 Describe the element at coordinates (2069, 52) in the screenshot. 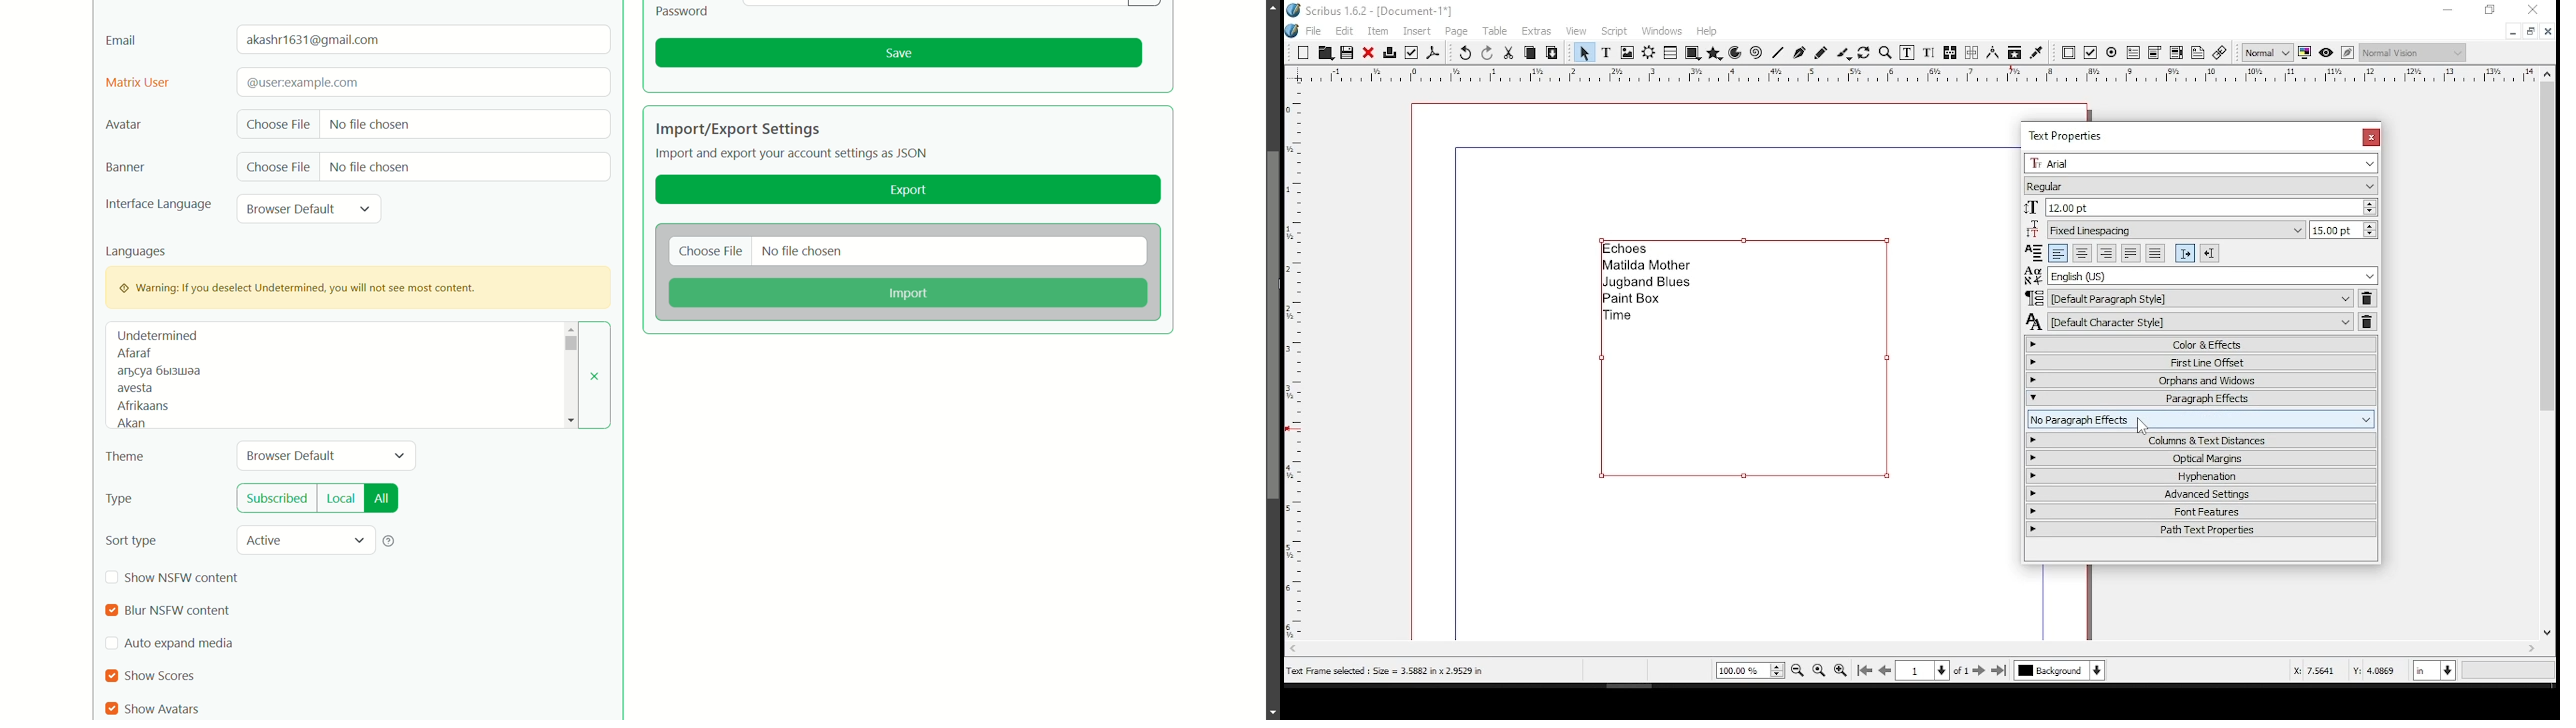

I see `PDF push button` at that location.